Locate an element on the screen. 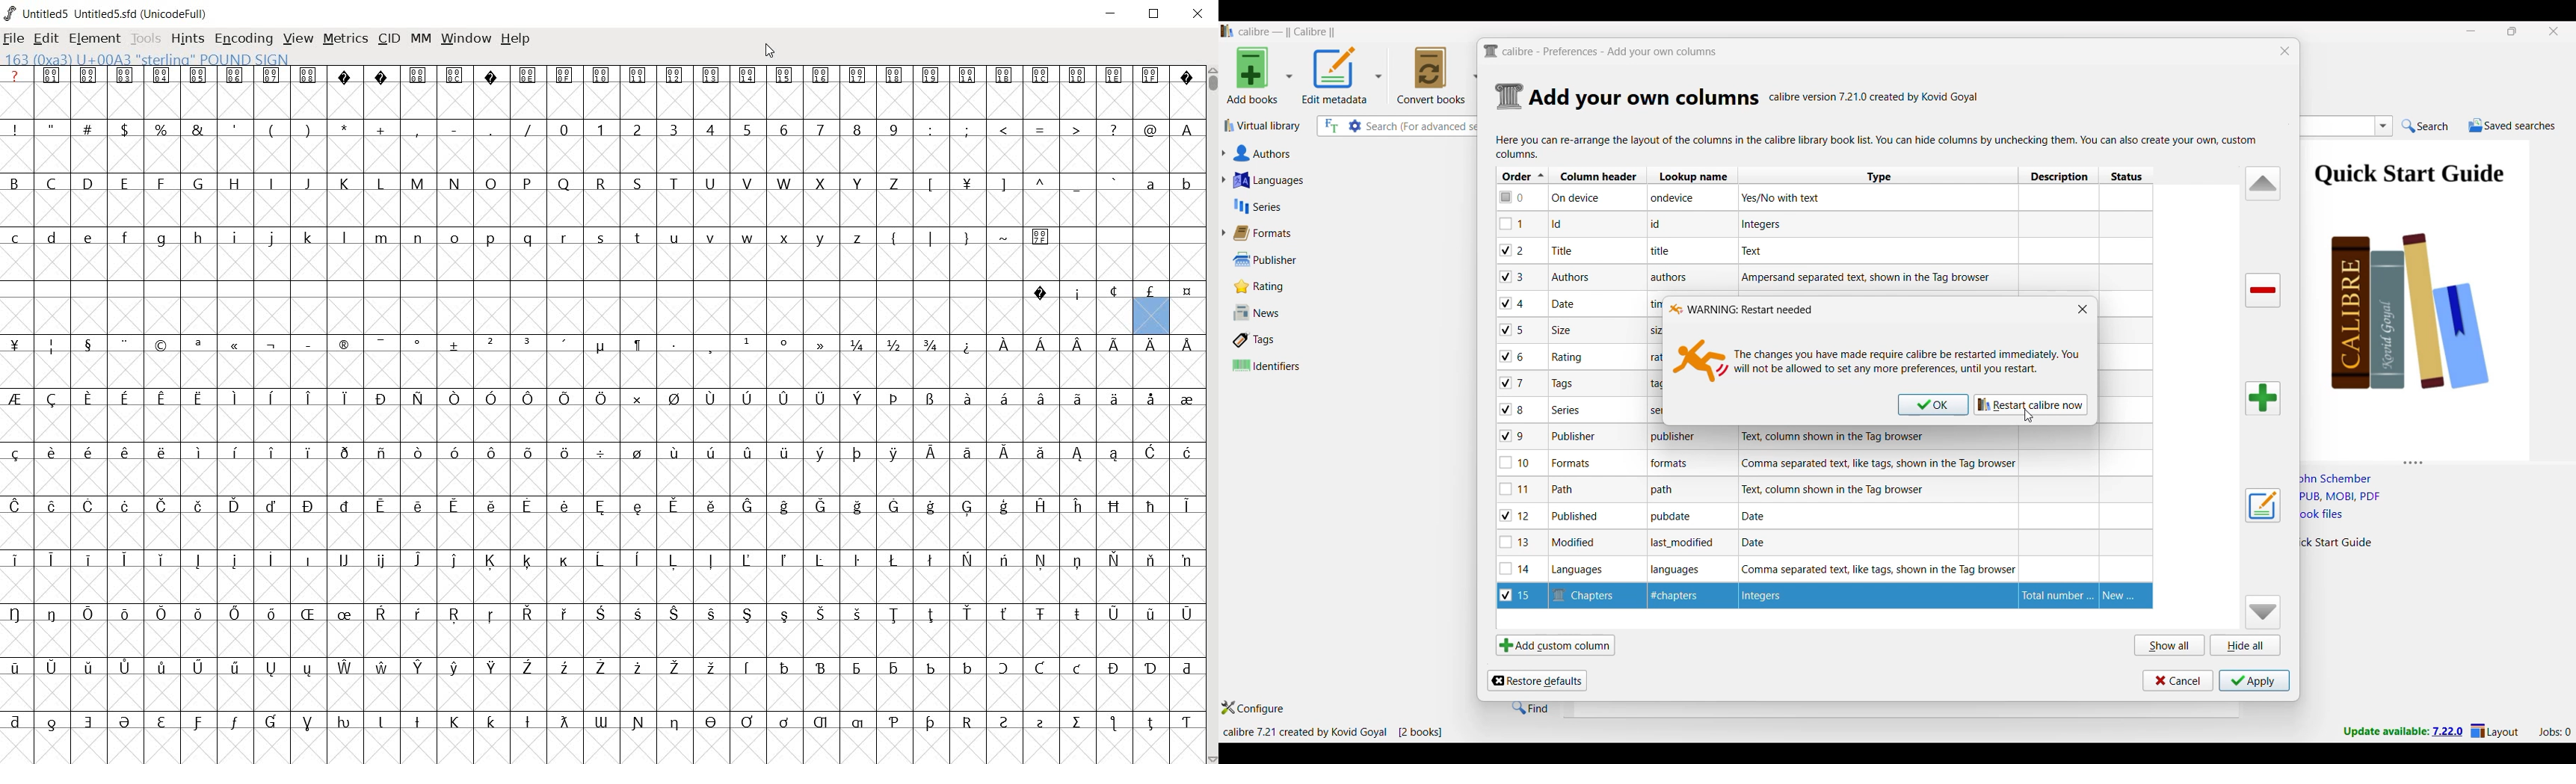  Device is located at coordinates (1587, 199).